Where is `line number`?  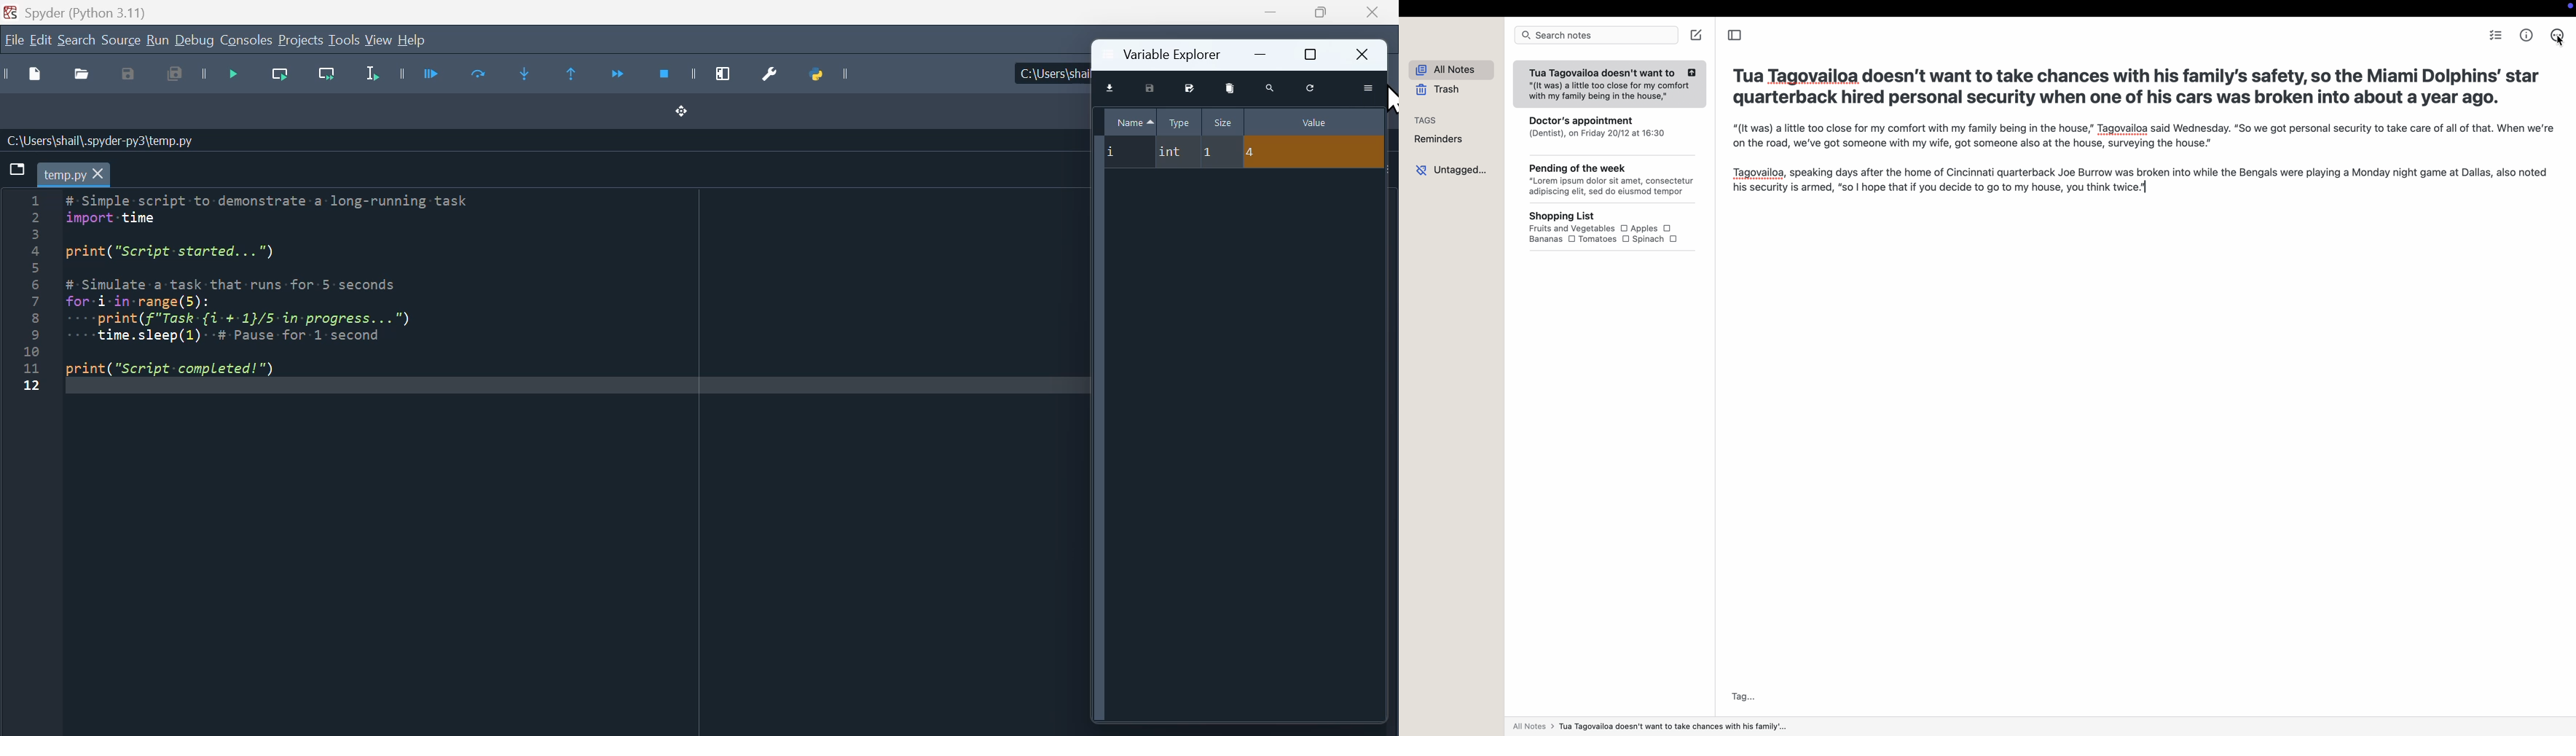 line number is located at coordinates (29, 294).